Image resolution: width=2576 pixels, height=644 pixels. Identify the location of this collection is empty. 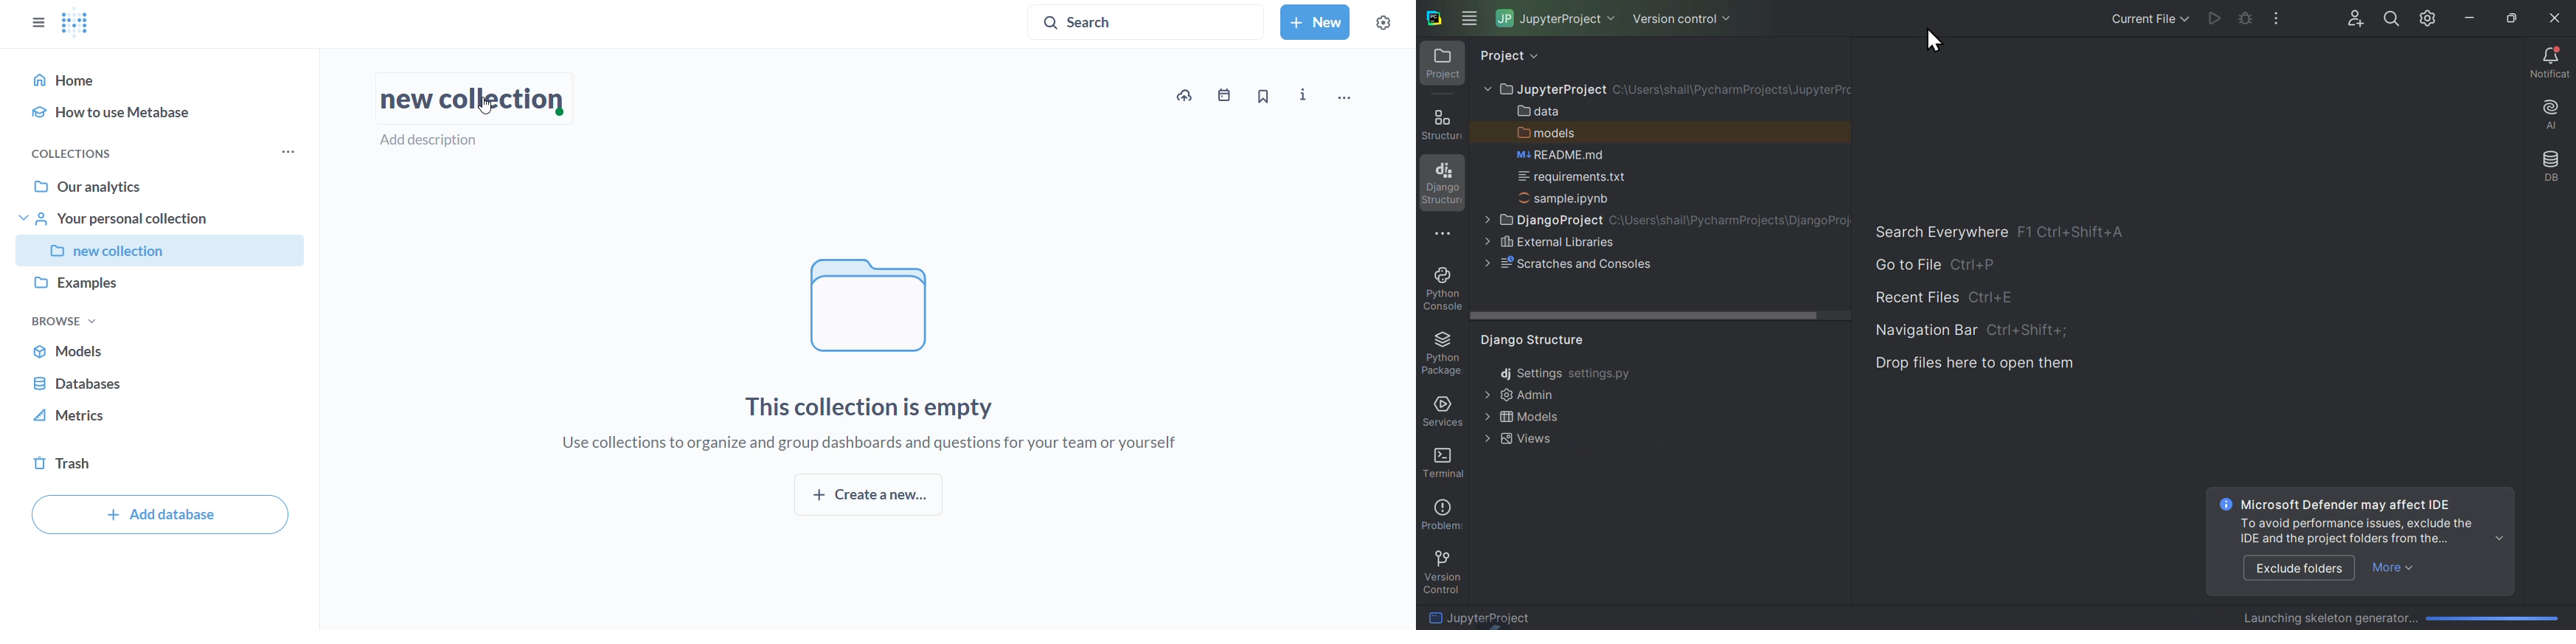
(873, 406).